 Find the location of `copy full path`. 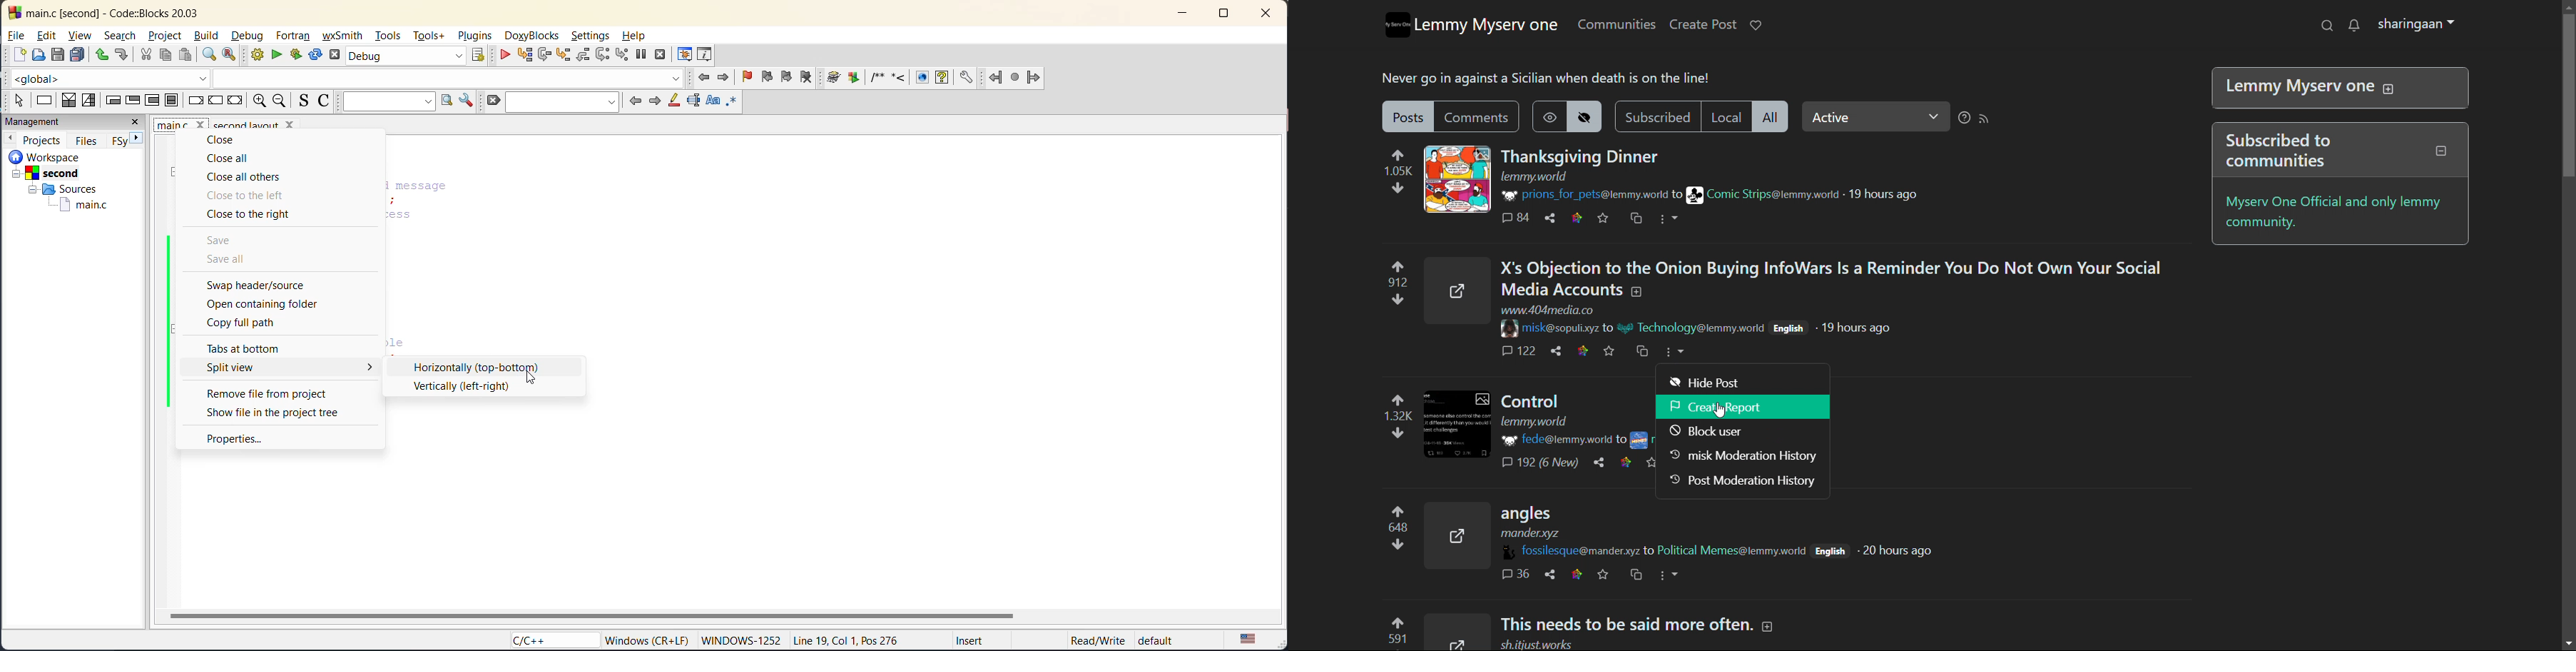

copy full path is located at coordinates (263, 327).